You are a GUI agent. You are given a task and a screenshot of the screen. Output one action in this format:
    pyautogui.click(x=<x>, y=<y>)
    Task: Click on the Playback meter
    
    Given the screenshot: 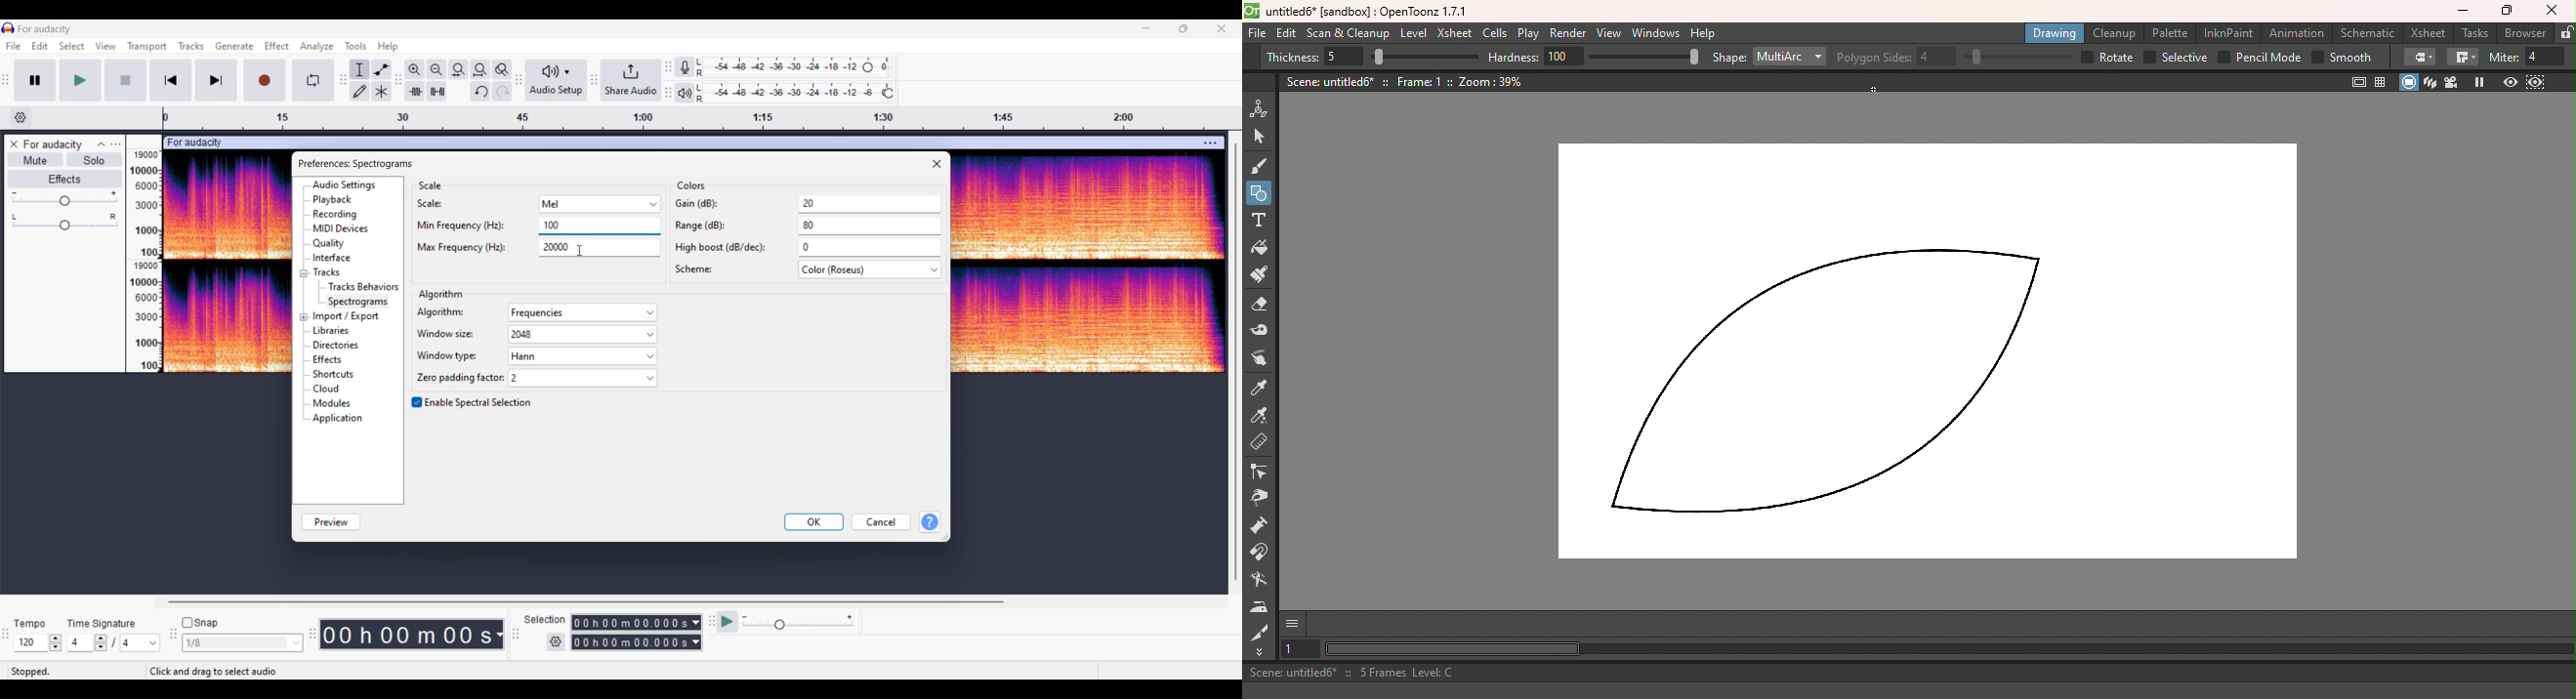 What is the action you would take?
    pyautogui.click(x=686, y=93)
    